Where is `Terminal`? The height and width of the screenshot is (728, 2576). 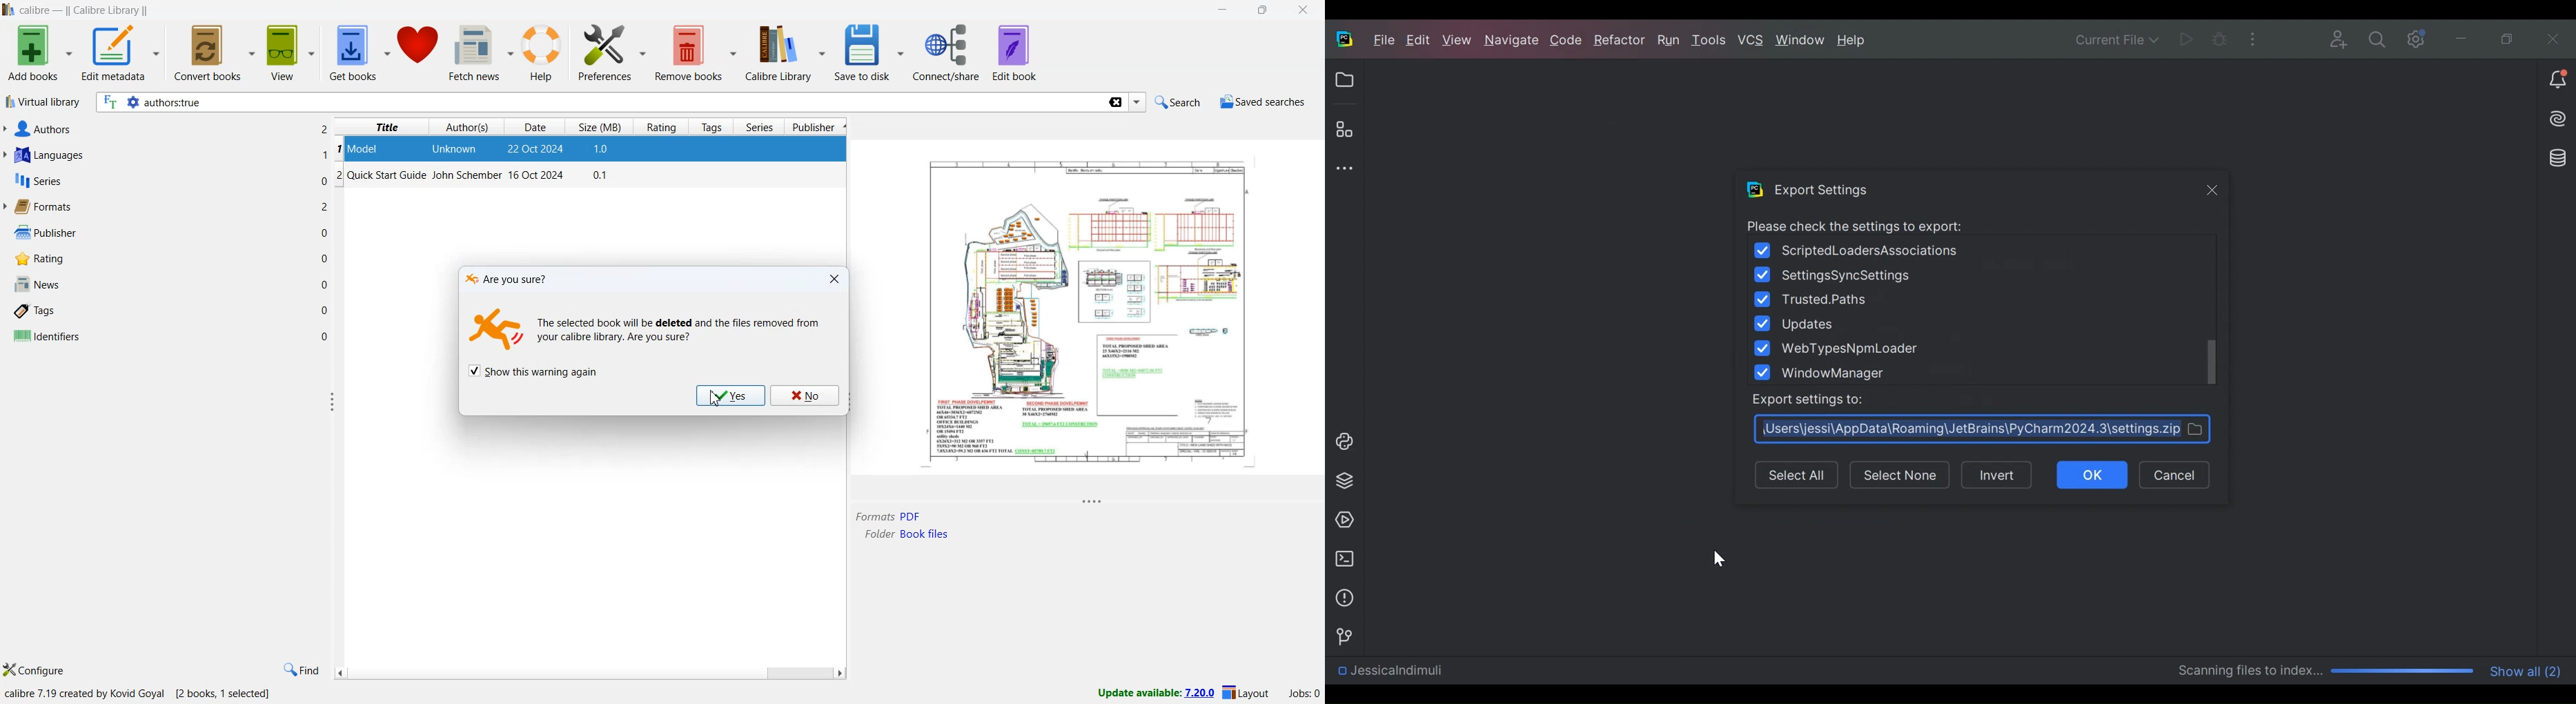 Terminal is located at coordinates (1341, 559).